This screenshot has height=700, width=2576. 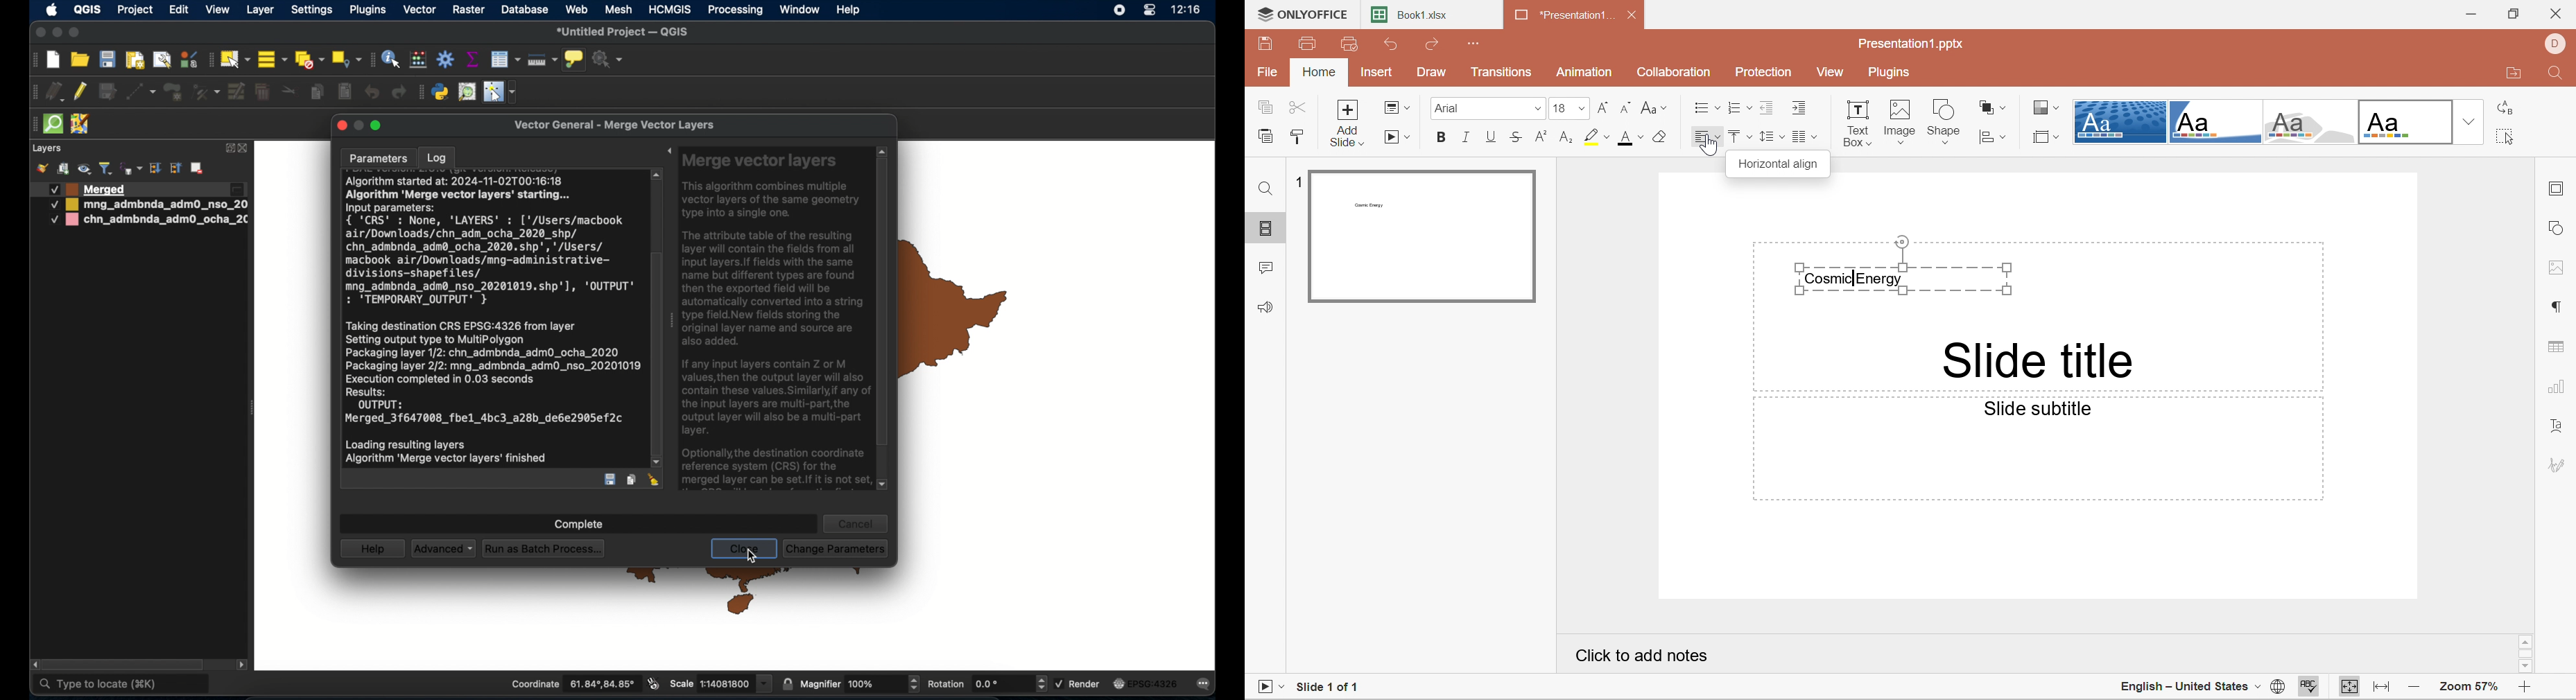 I want to click on maximize, so click(x=379, y=127).